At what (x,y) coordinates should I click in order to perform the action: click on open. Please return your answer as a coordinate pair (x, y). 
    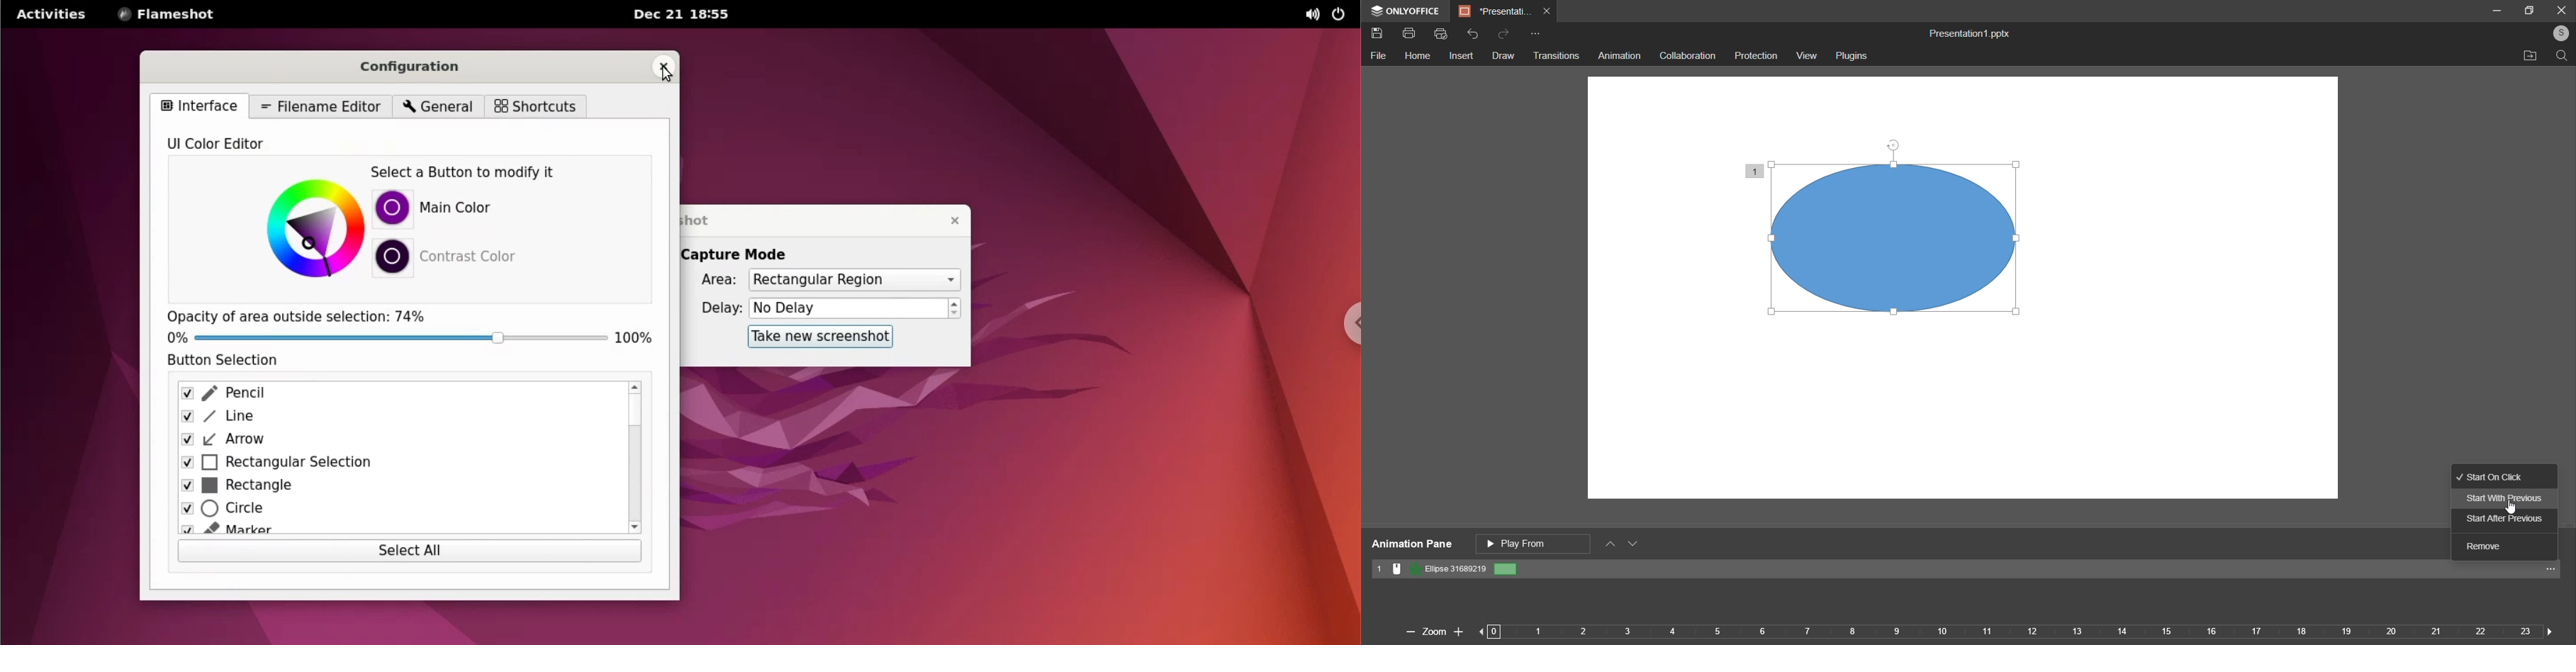
    Looking at the image, I should click on (2527, 56).